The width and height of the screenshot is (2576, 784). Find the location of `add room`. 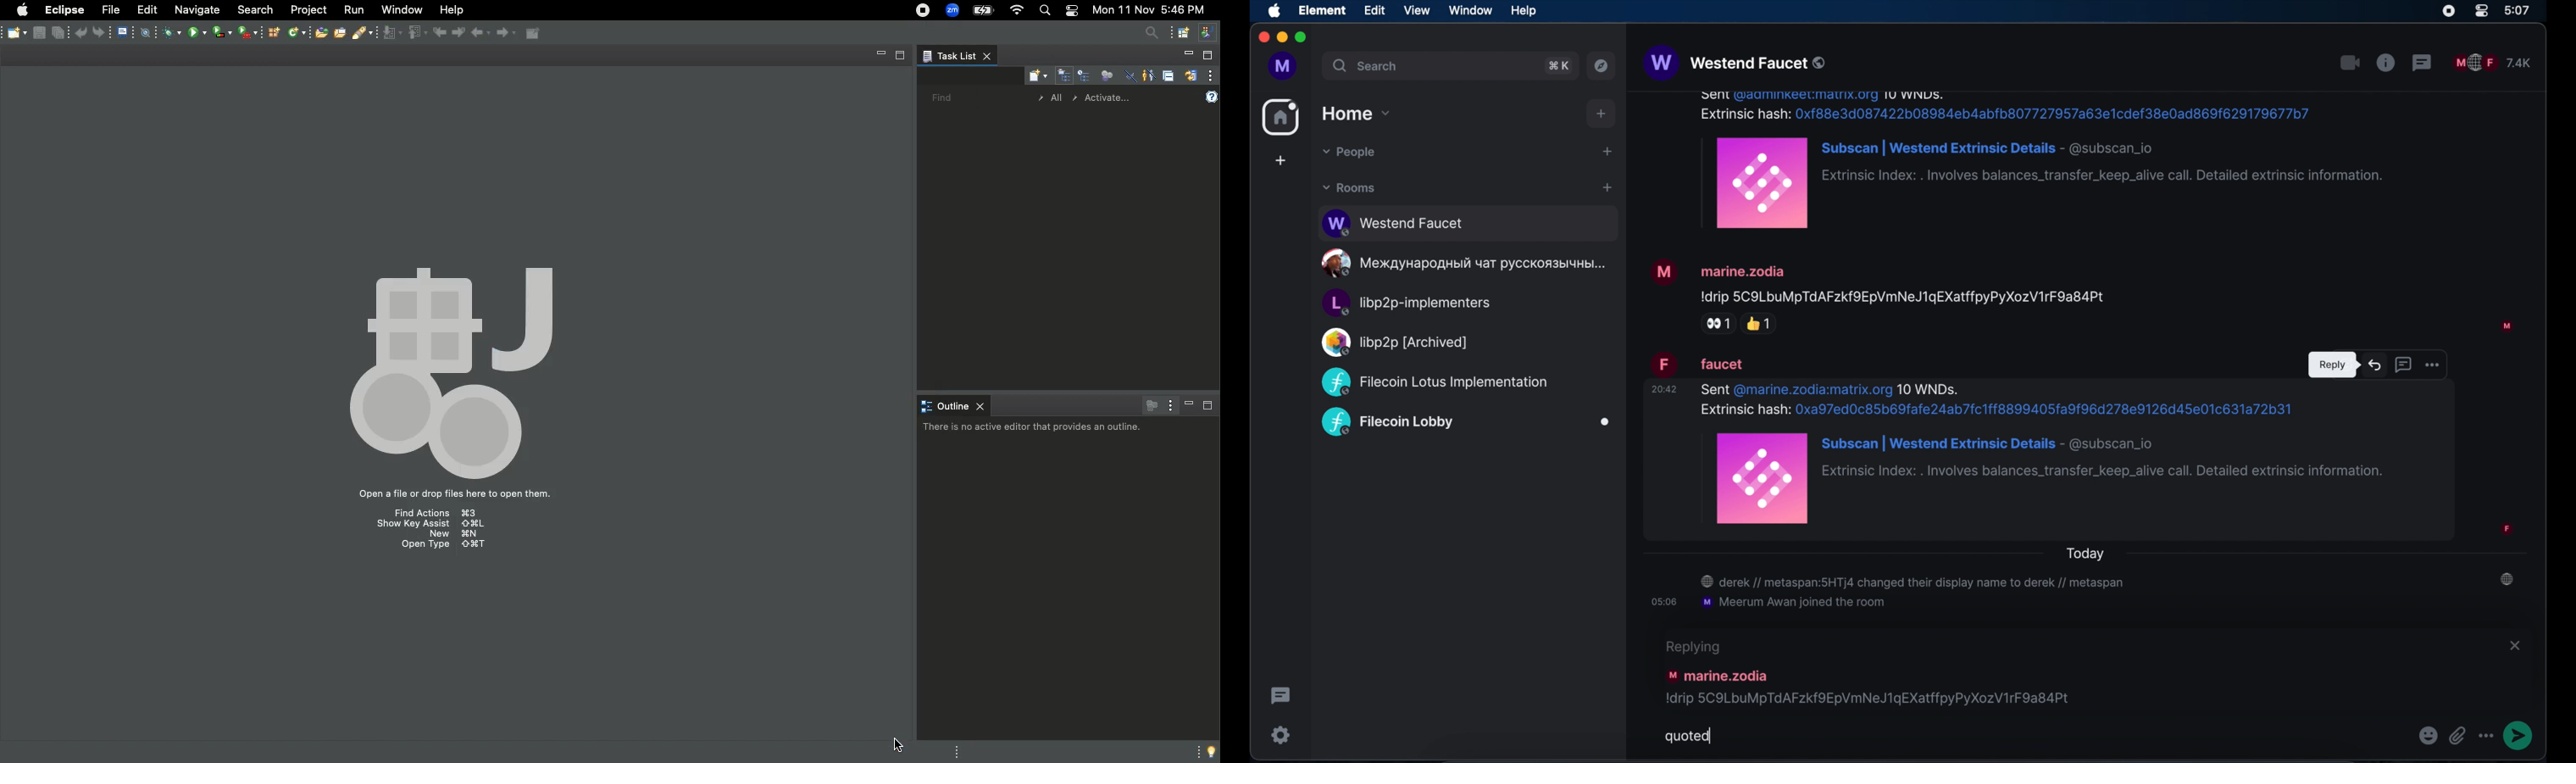

add room is located at coordinates (1607, 188).